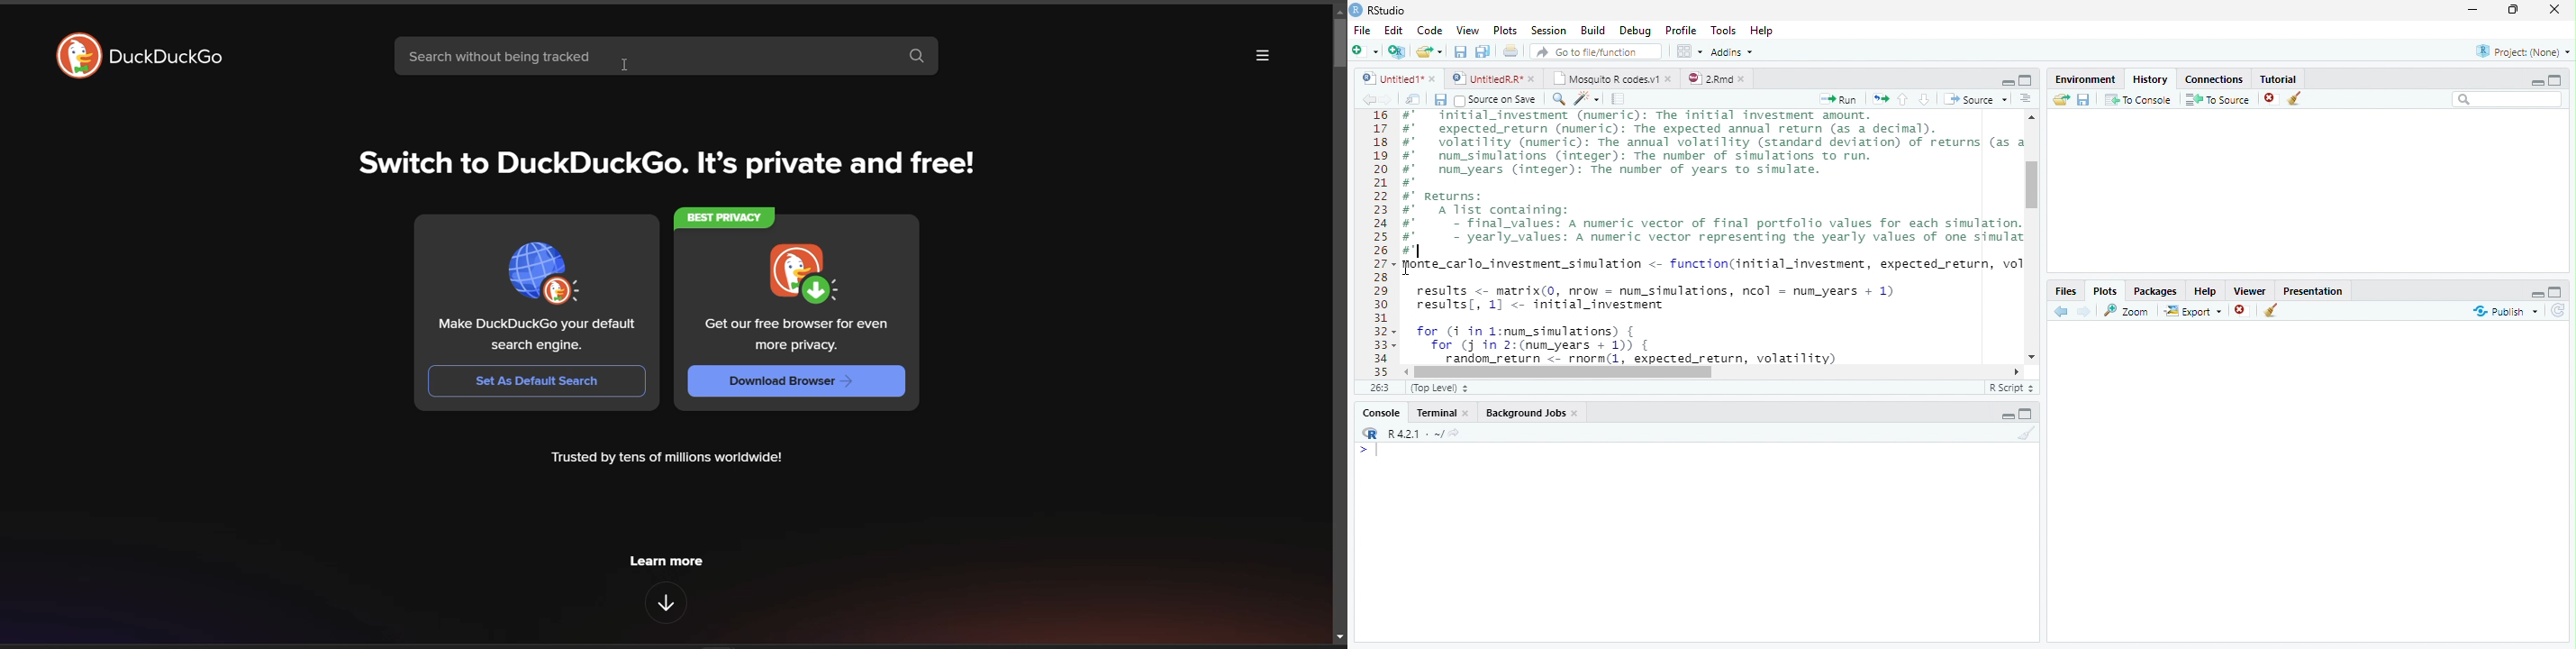 The height and width of the screenshot is (672, 2576). What do you see at coordinates (1926, 100) in the screenshot?
I see `Go to next section of code` at bounding box center [1926, 100].